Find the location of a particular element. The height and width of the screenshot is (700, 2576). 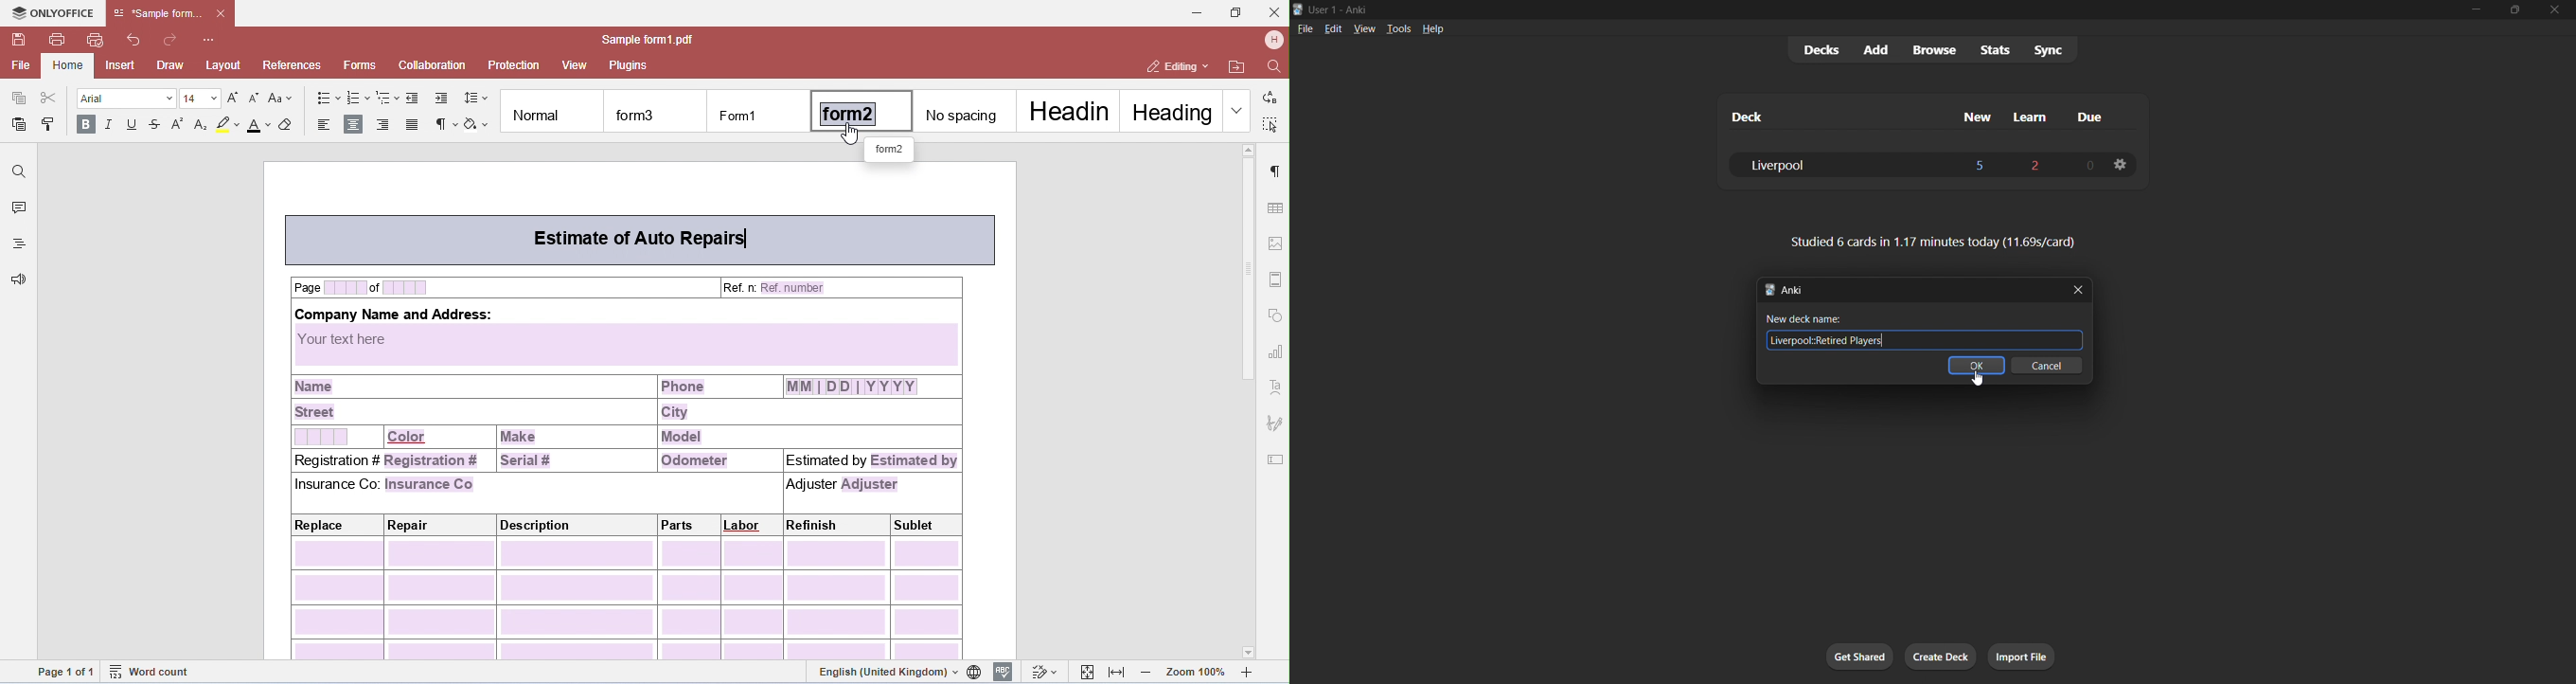

due cards column is located at coordinates (2094, 120).